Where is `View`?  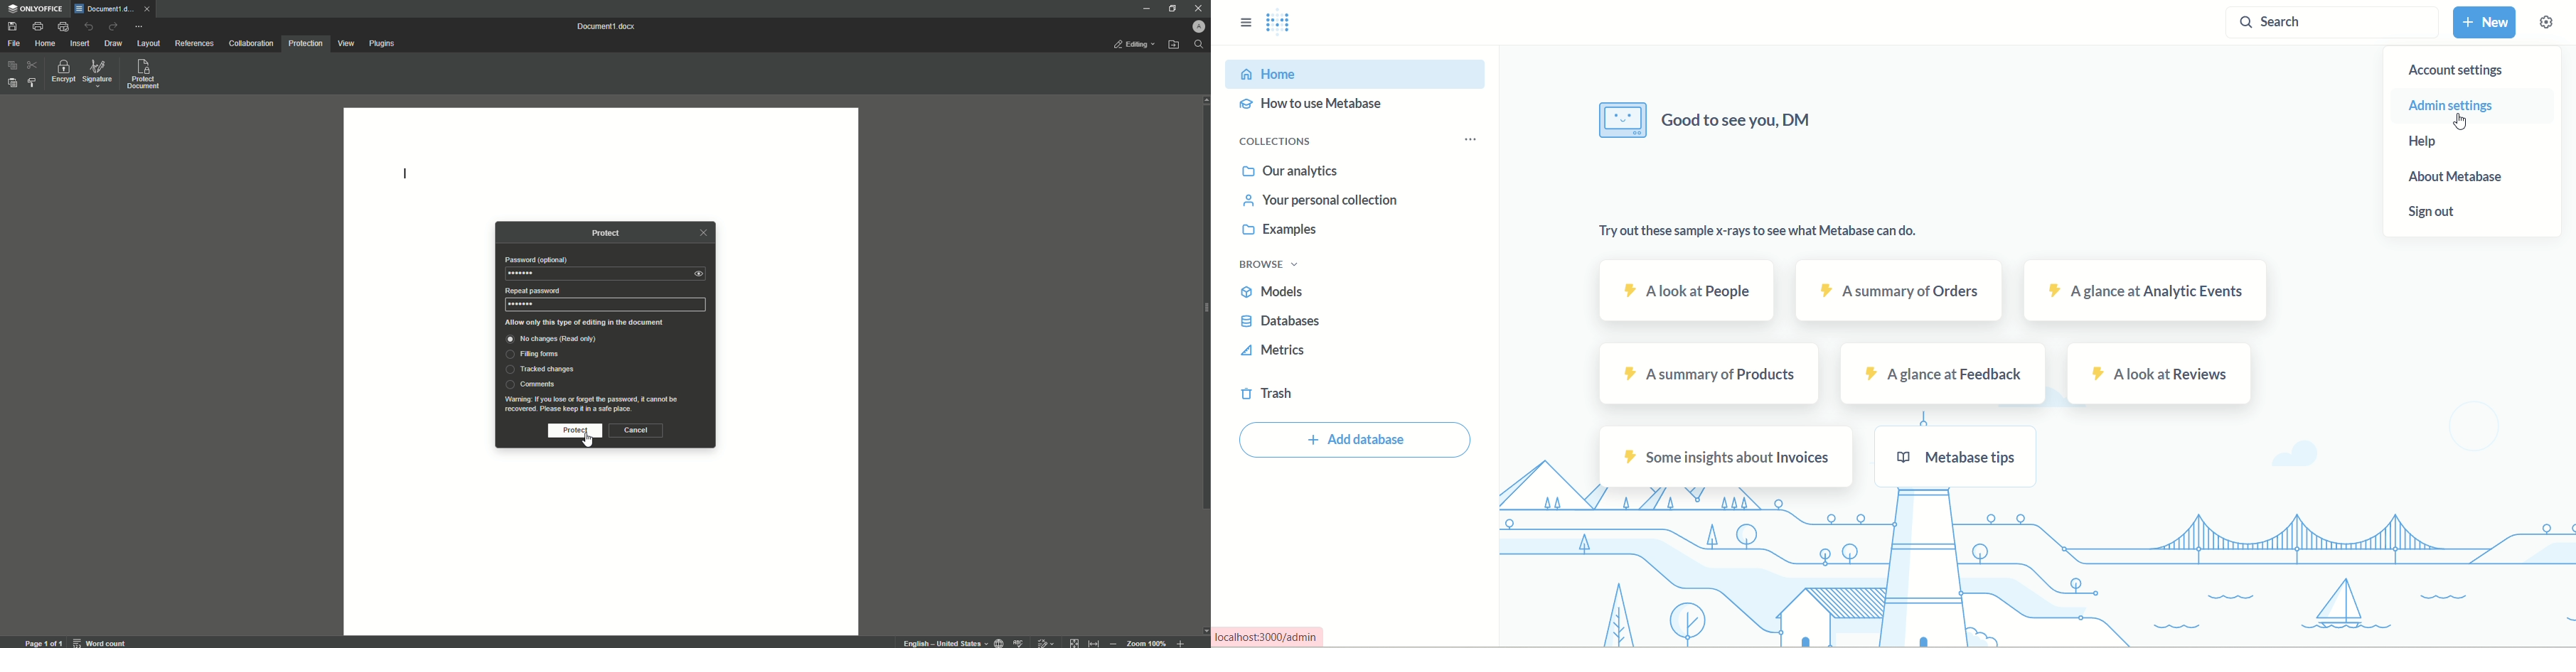 View is located at coordinates (346, 43).